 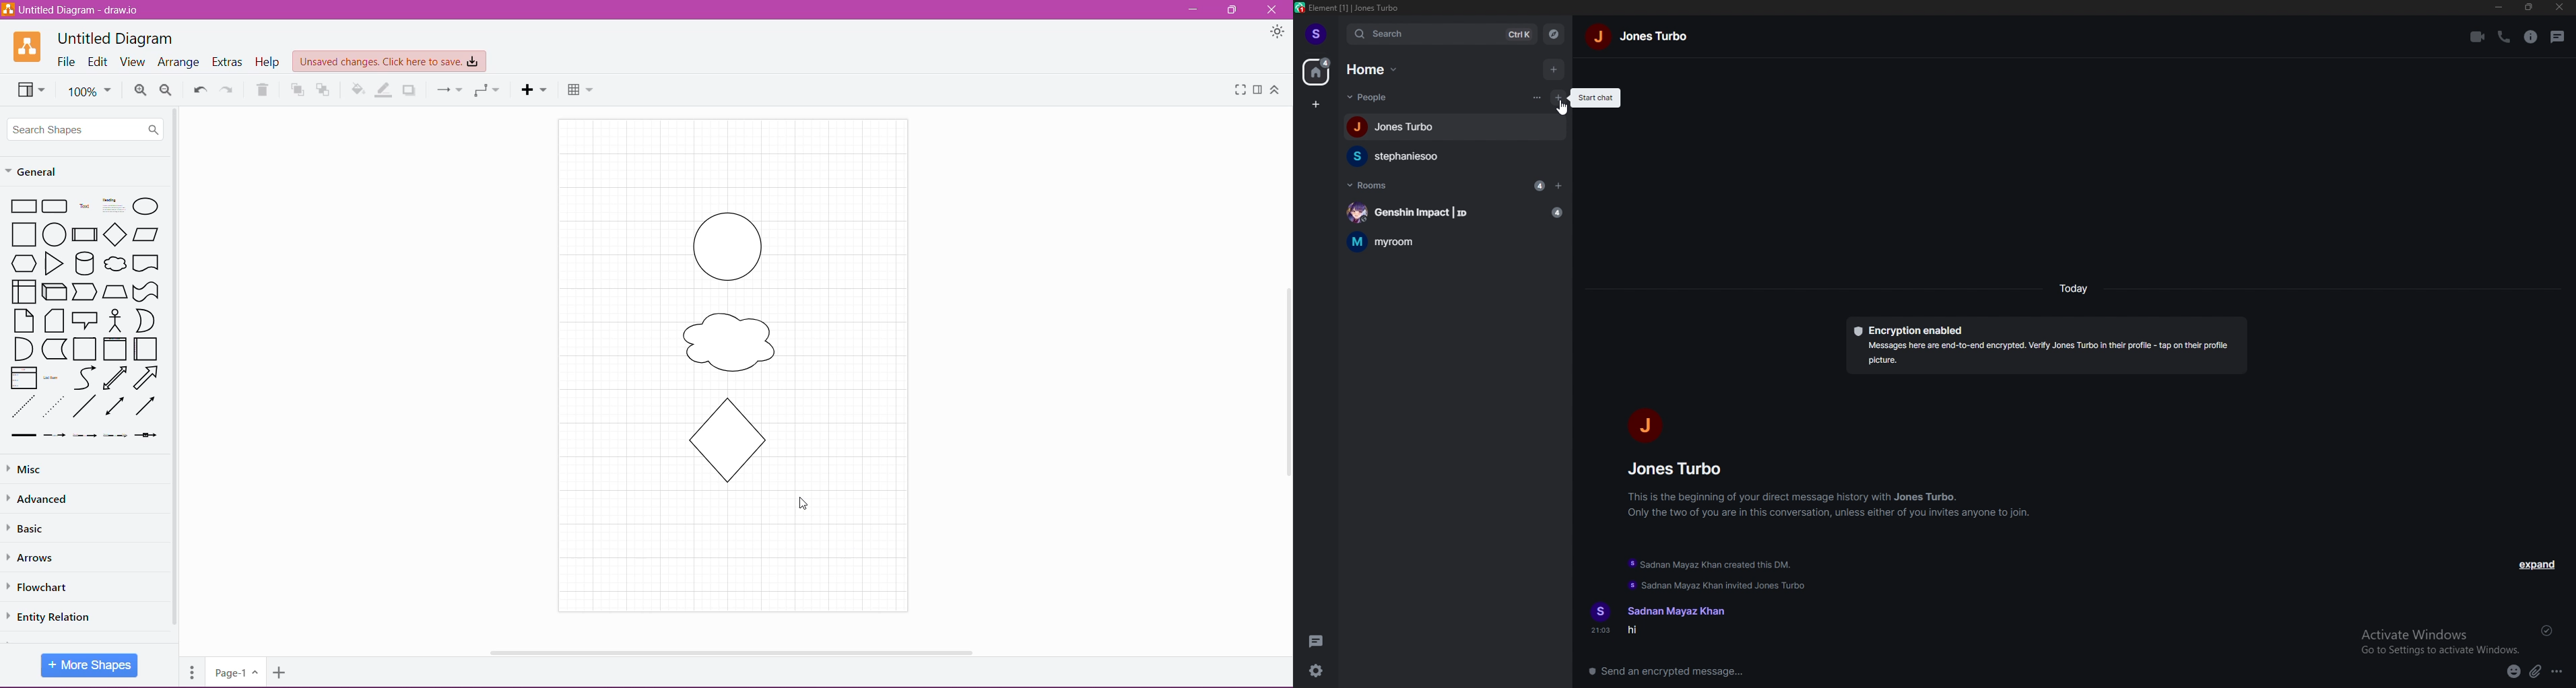 I want to click on emoji, so click(x=2513, y=672).